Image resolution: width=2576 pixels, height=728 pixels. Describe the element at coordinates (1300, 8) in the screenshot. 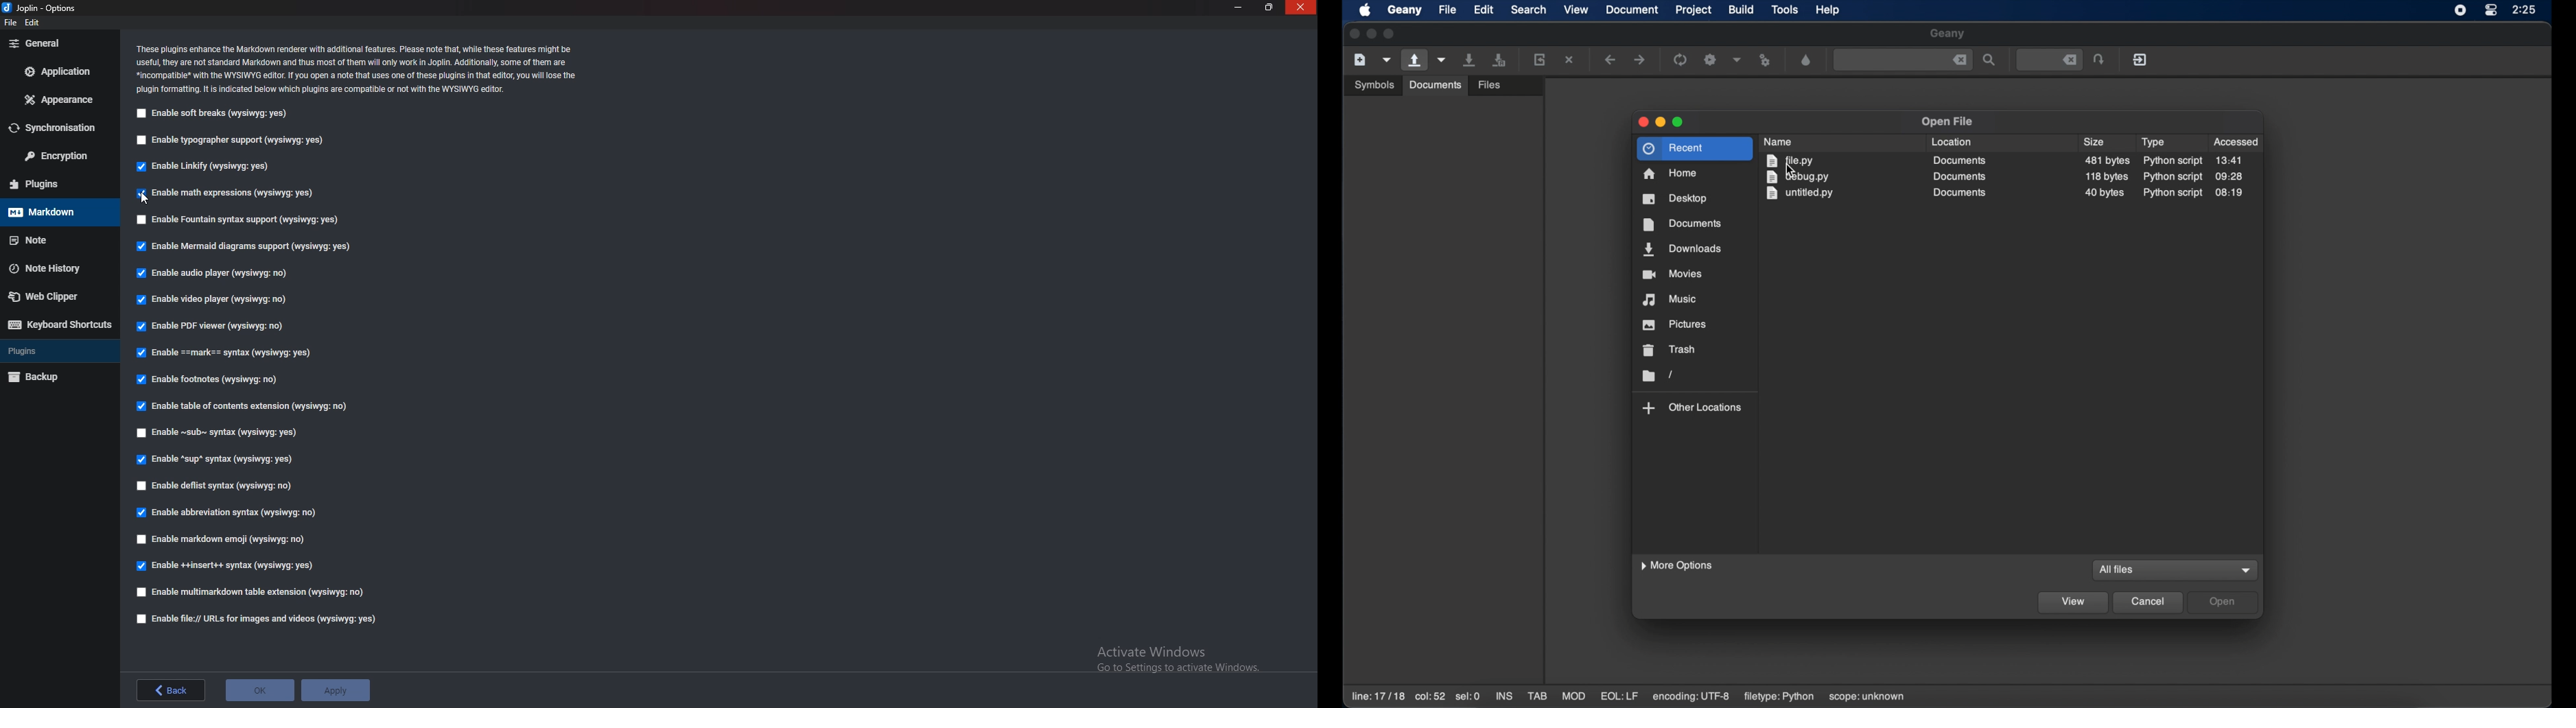

I see `close` at that location.